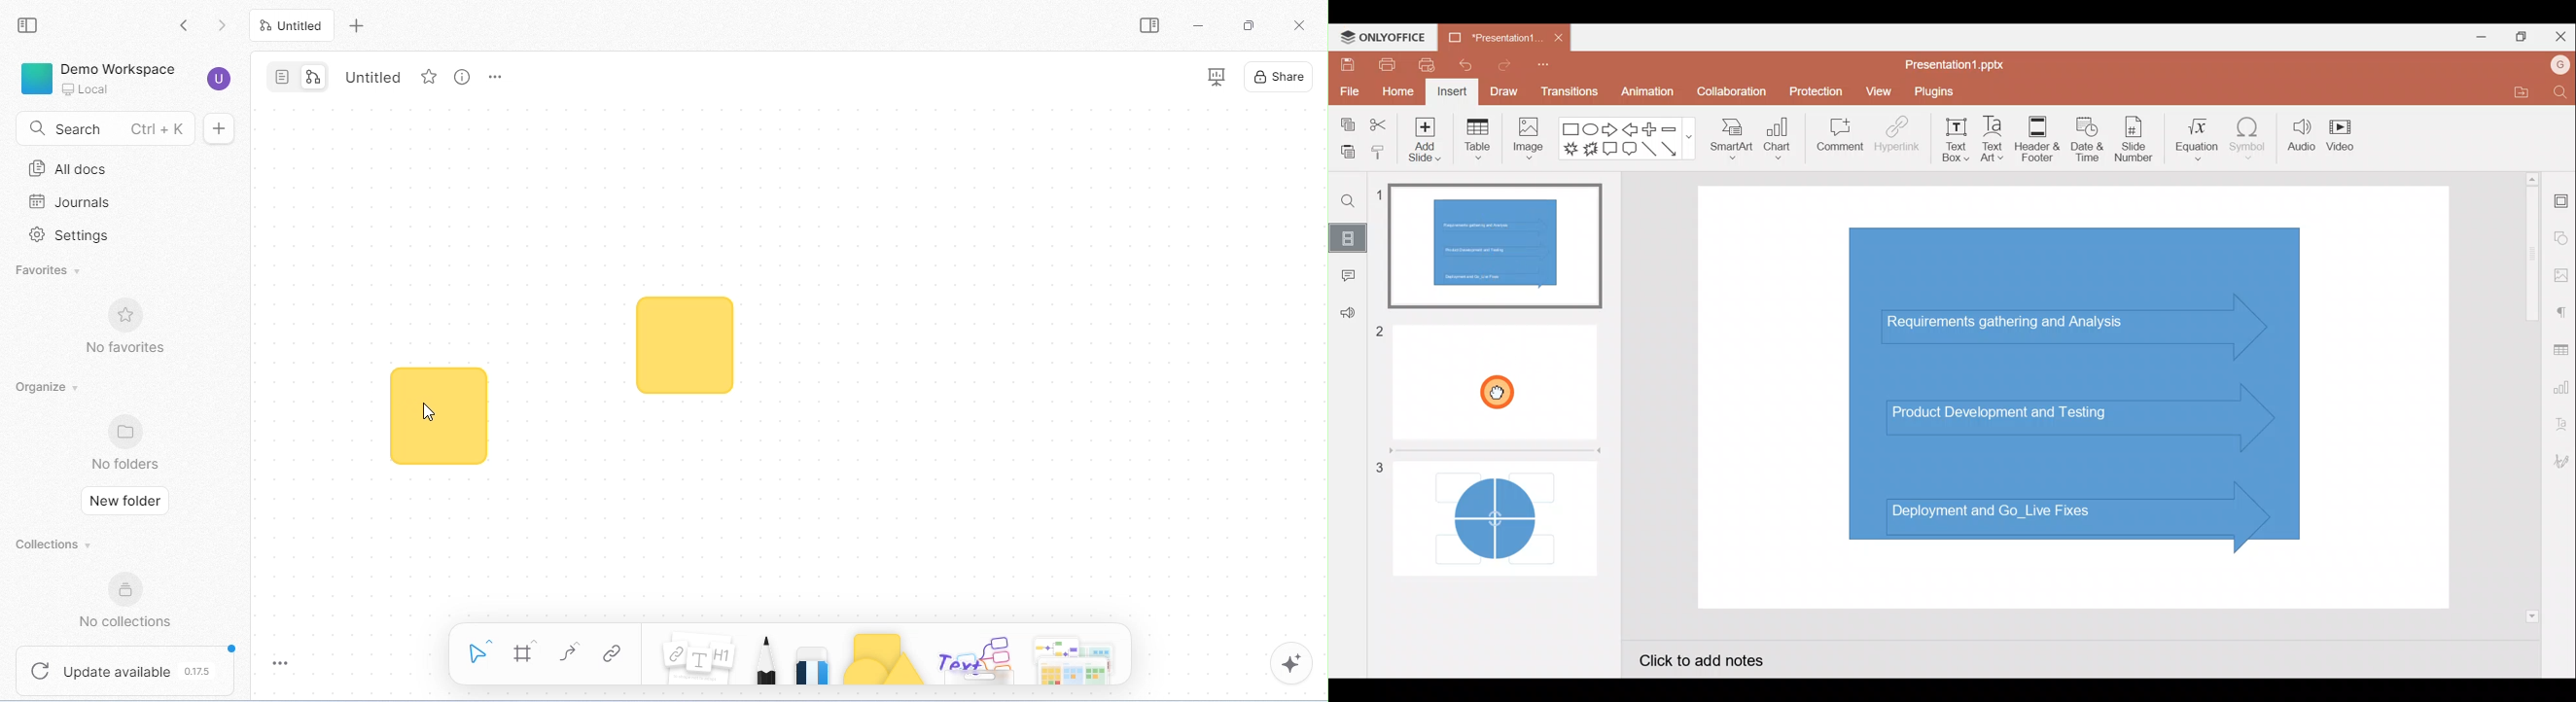 Image resolution: width=2576 pixels, height=728 pixels. I want to click on Slide 1, so click(1501, 247).